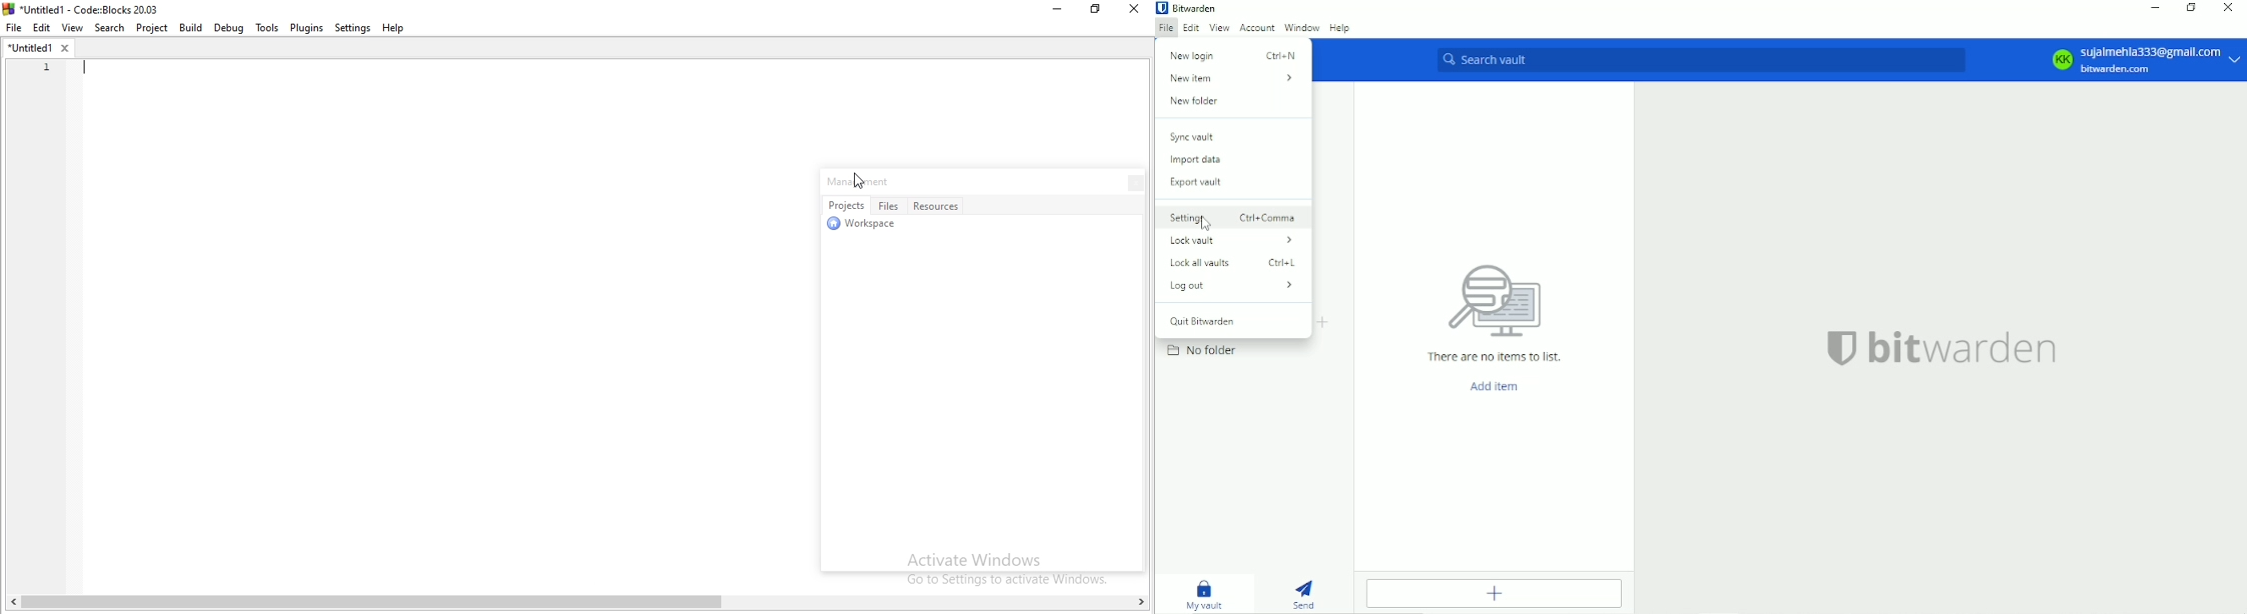 The width and height of the screenshot is (2268, 616). I want to click on New login Ctrl+N, so click(1233, 54).